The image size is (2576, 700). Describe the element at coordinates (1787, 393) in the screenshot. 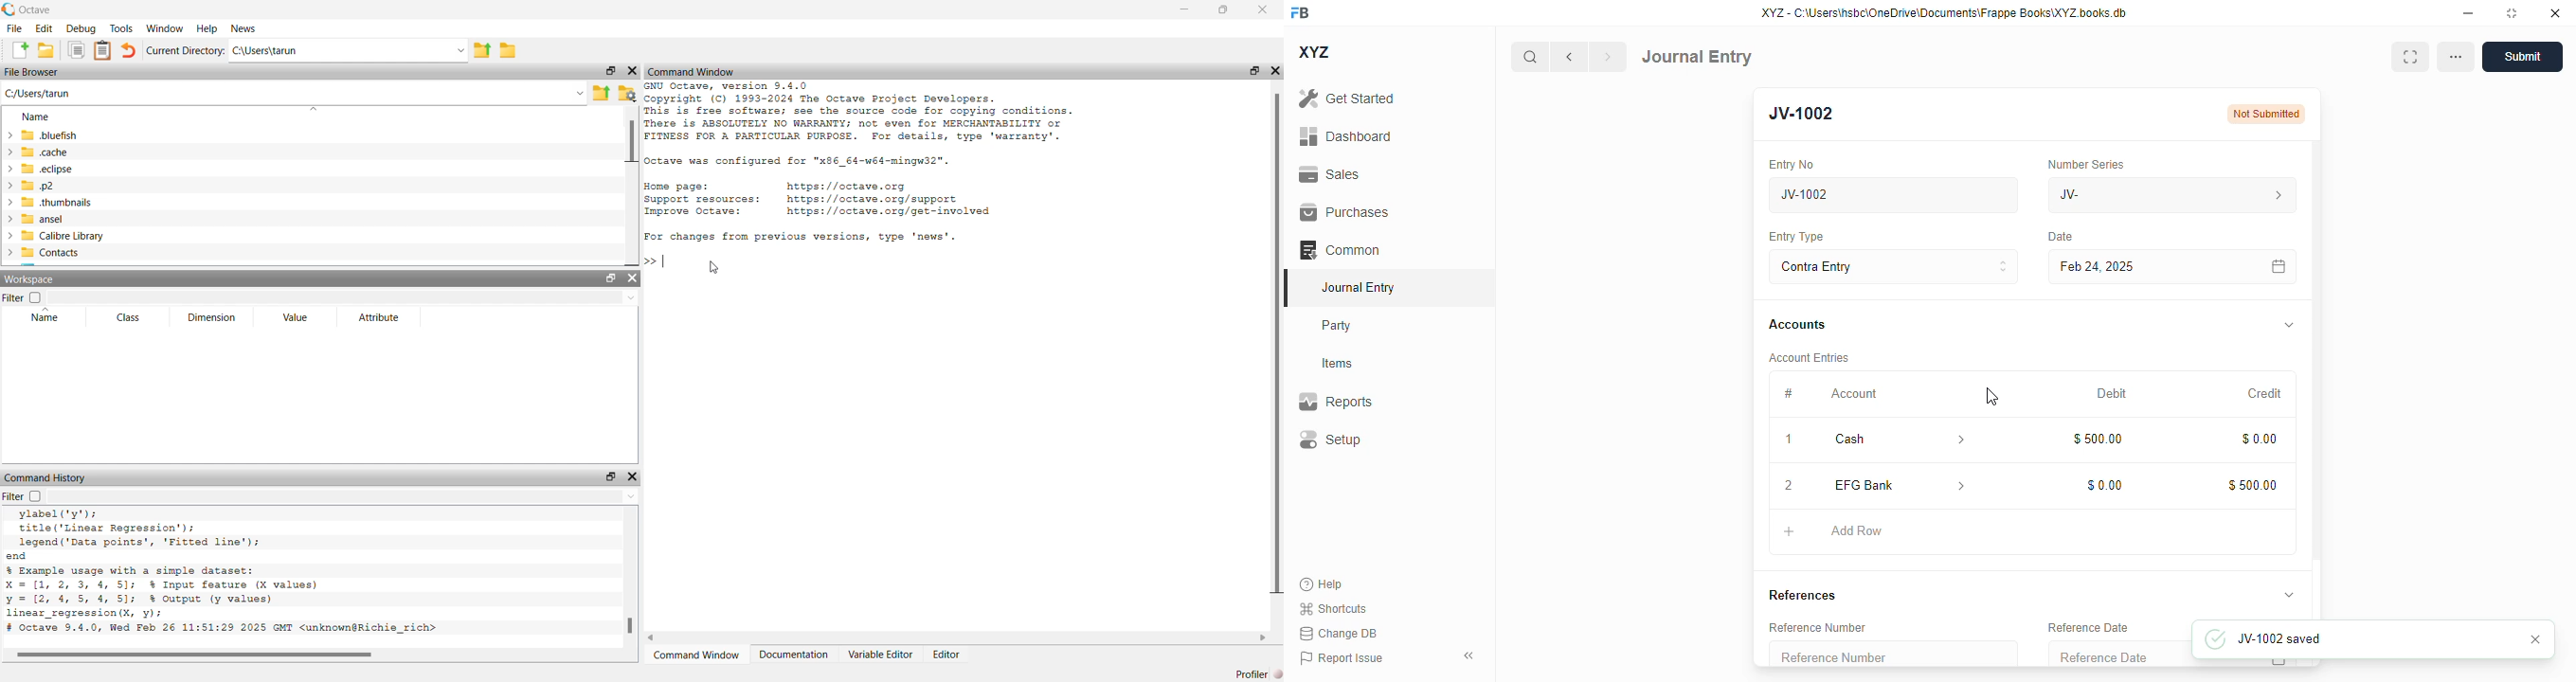

I see `#` at that location.